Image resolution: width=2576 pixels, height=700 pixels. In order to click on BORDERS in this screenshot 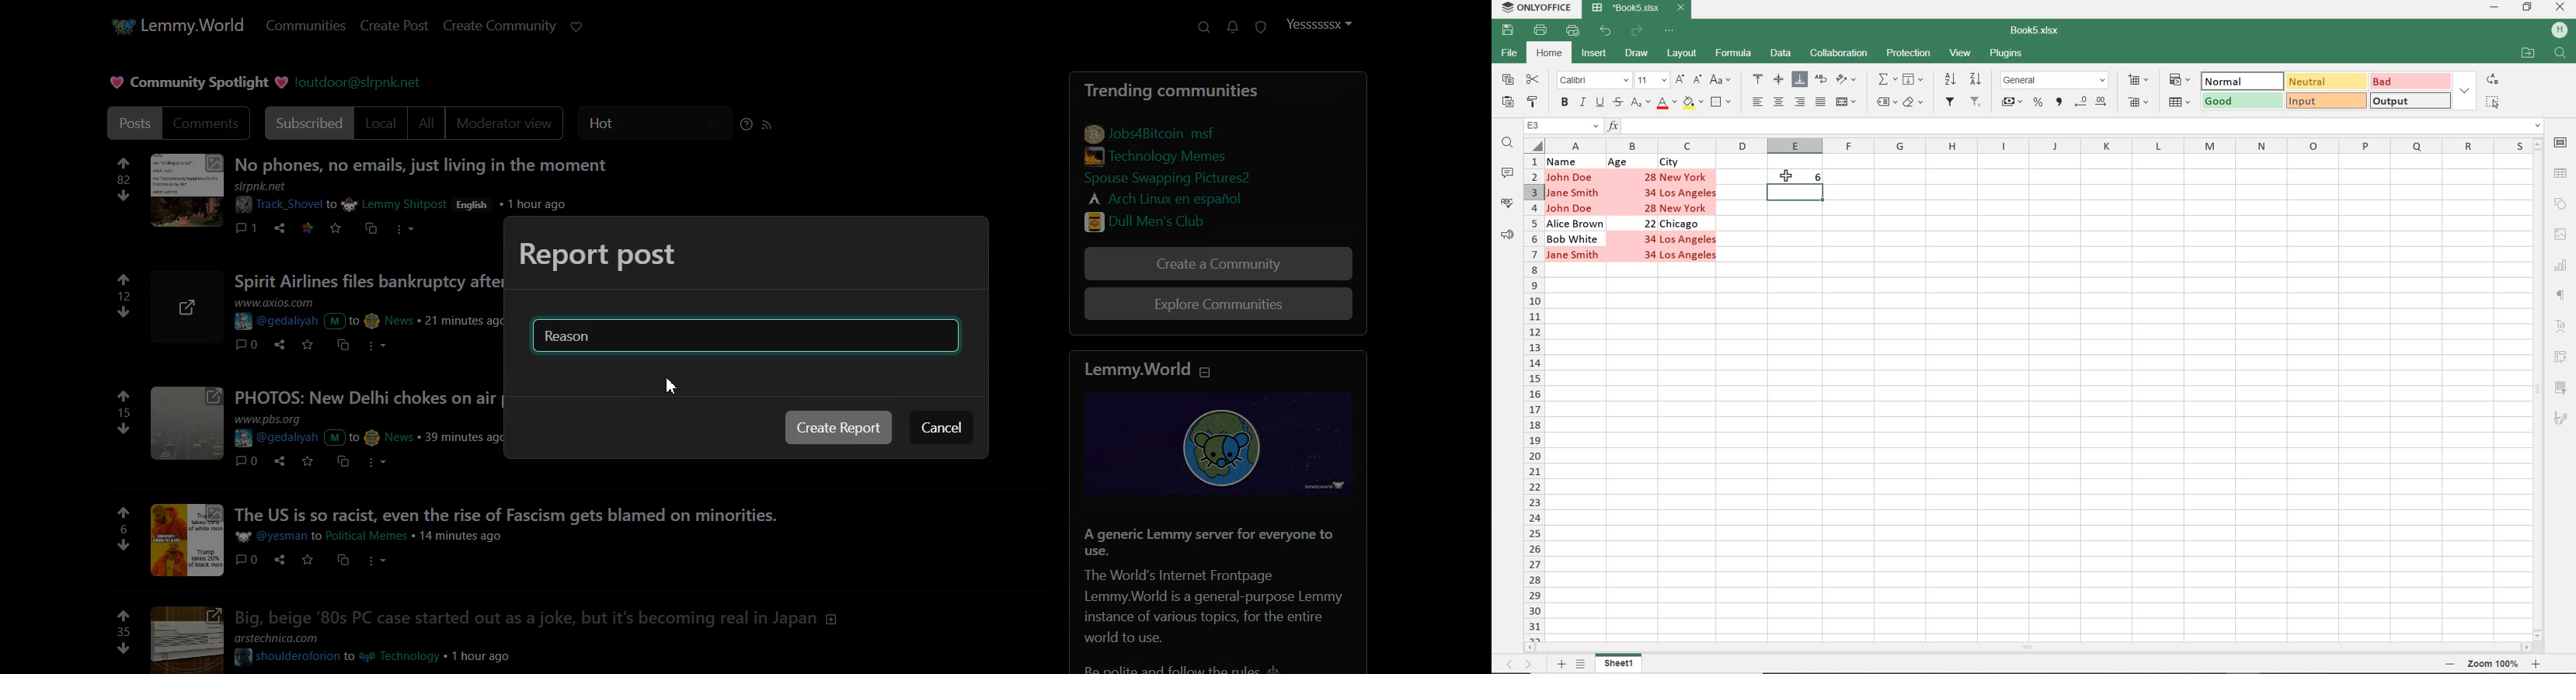, I will do `click(1722, 103)`.